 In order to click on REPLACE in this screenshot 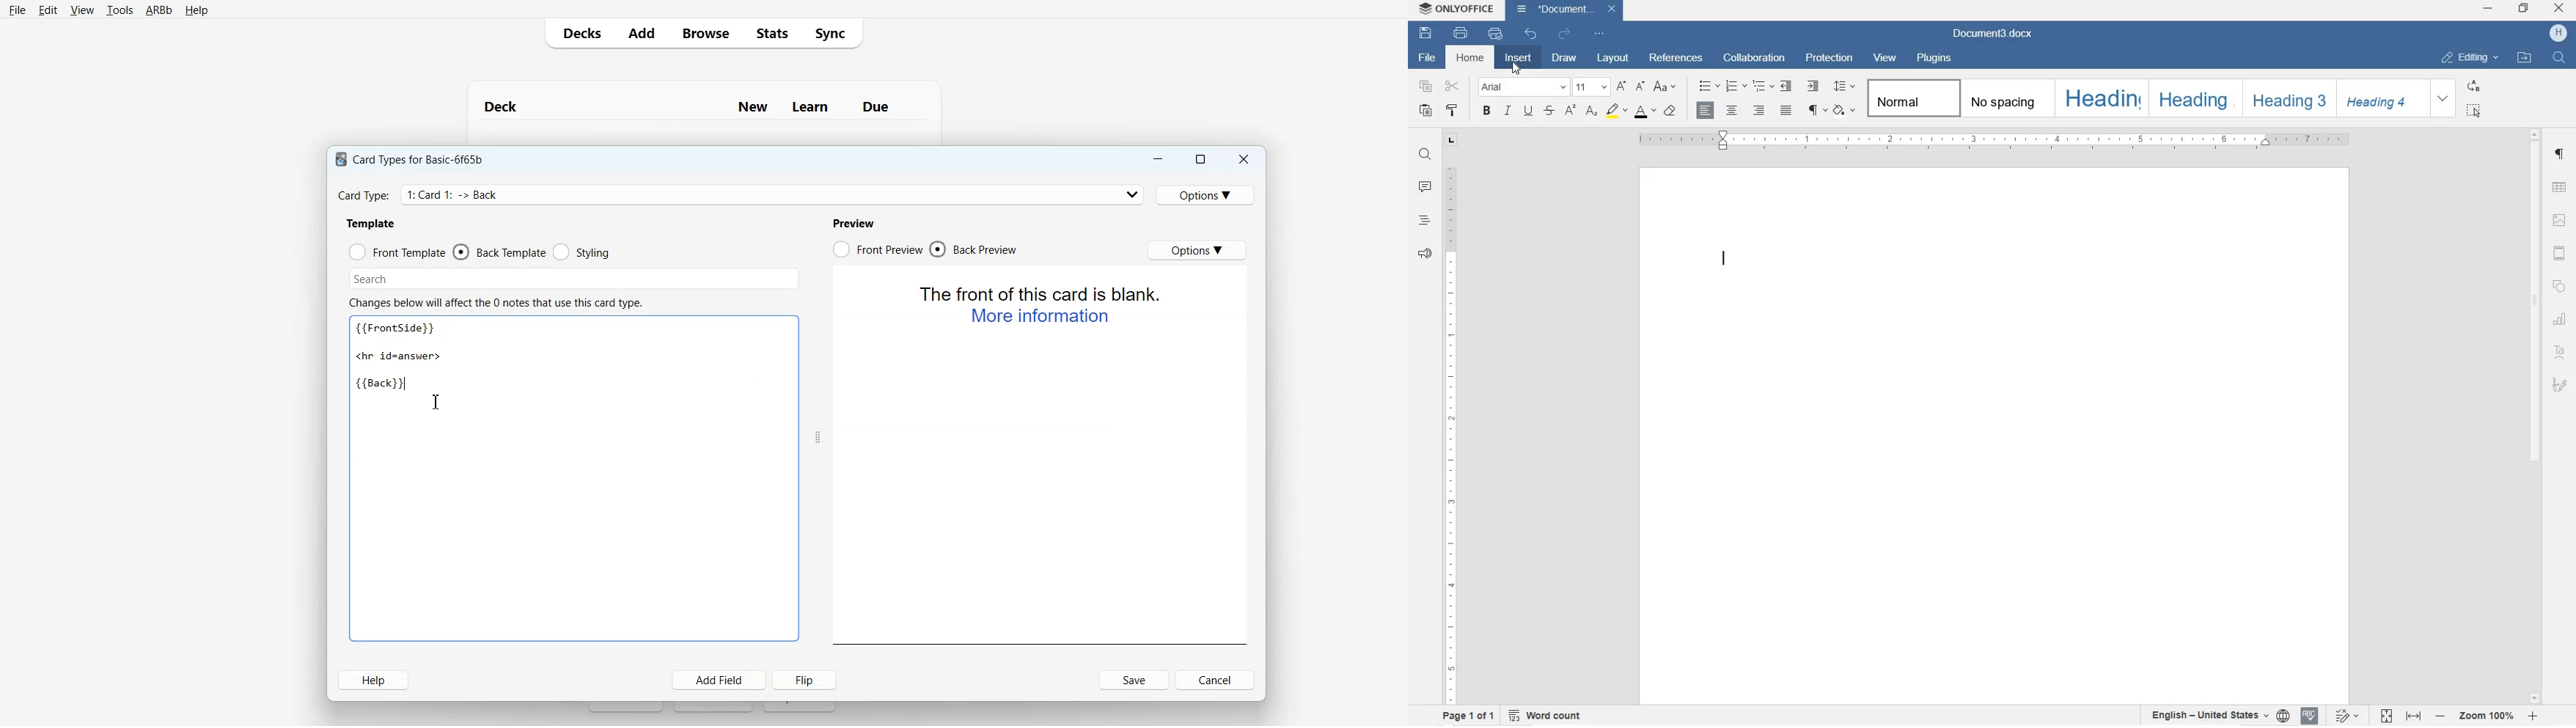, I will do `click(2472, 87)`.